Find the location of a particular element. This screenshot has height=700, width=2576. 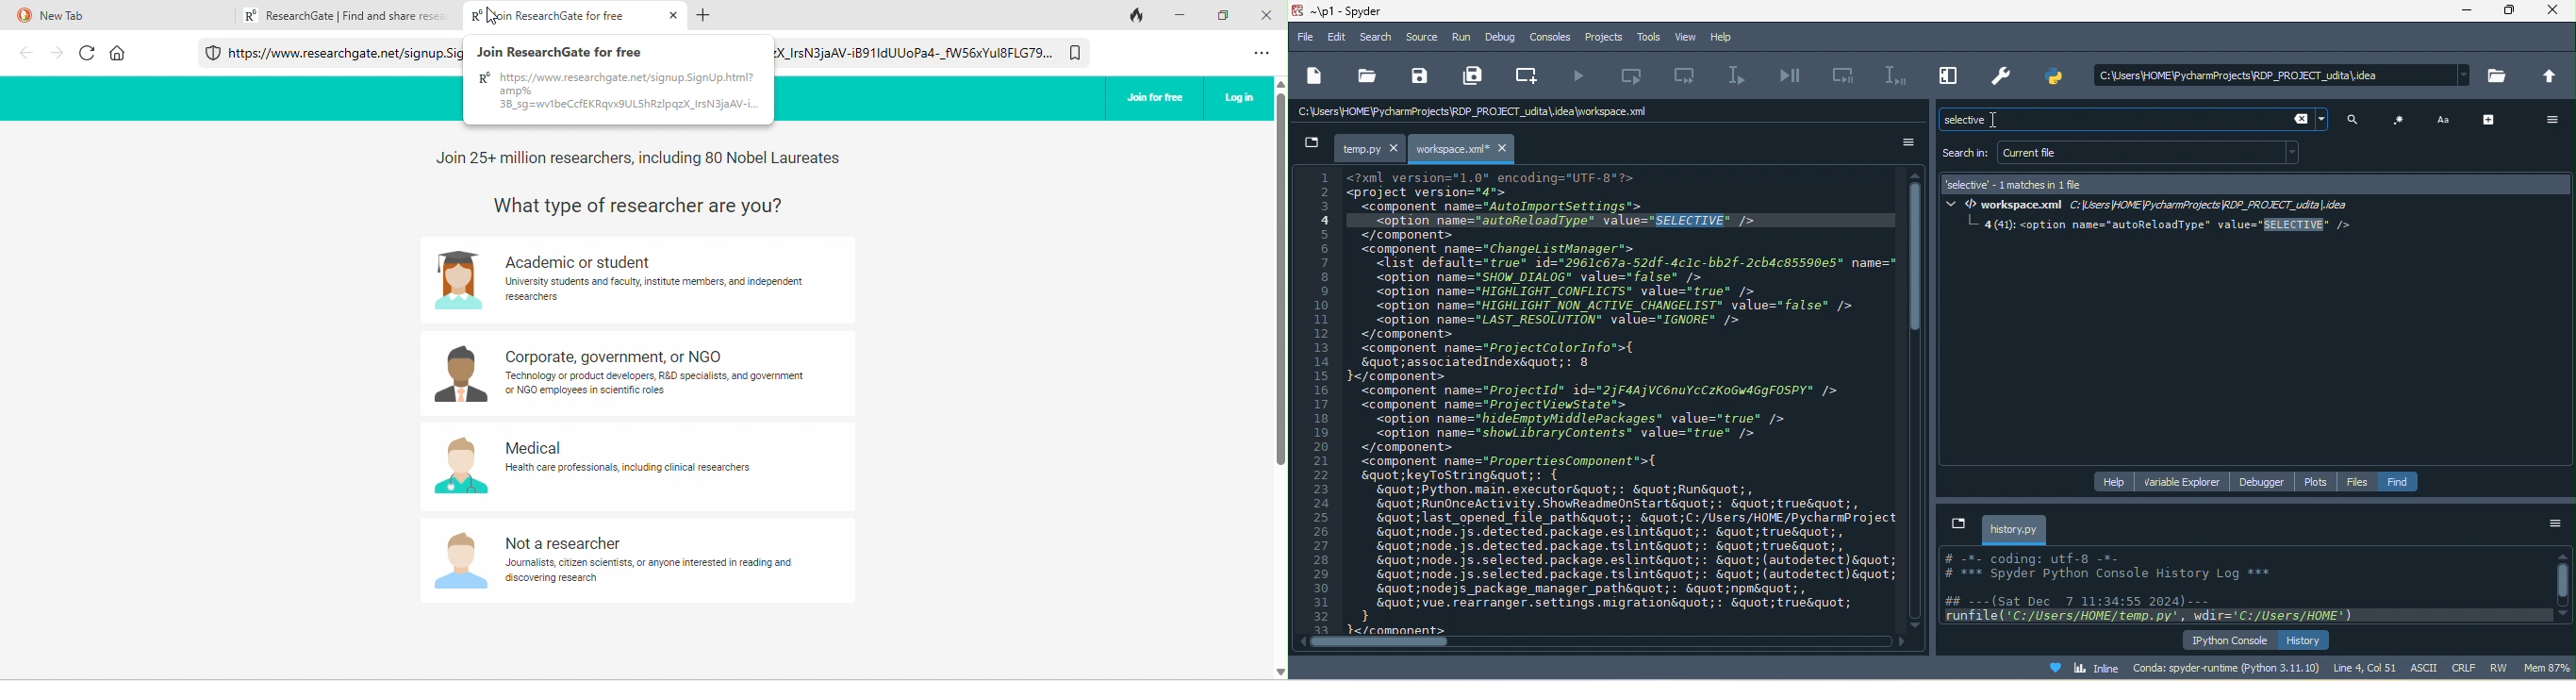

change to current directory is located at coordinates (2551, 76).